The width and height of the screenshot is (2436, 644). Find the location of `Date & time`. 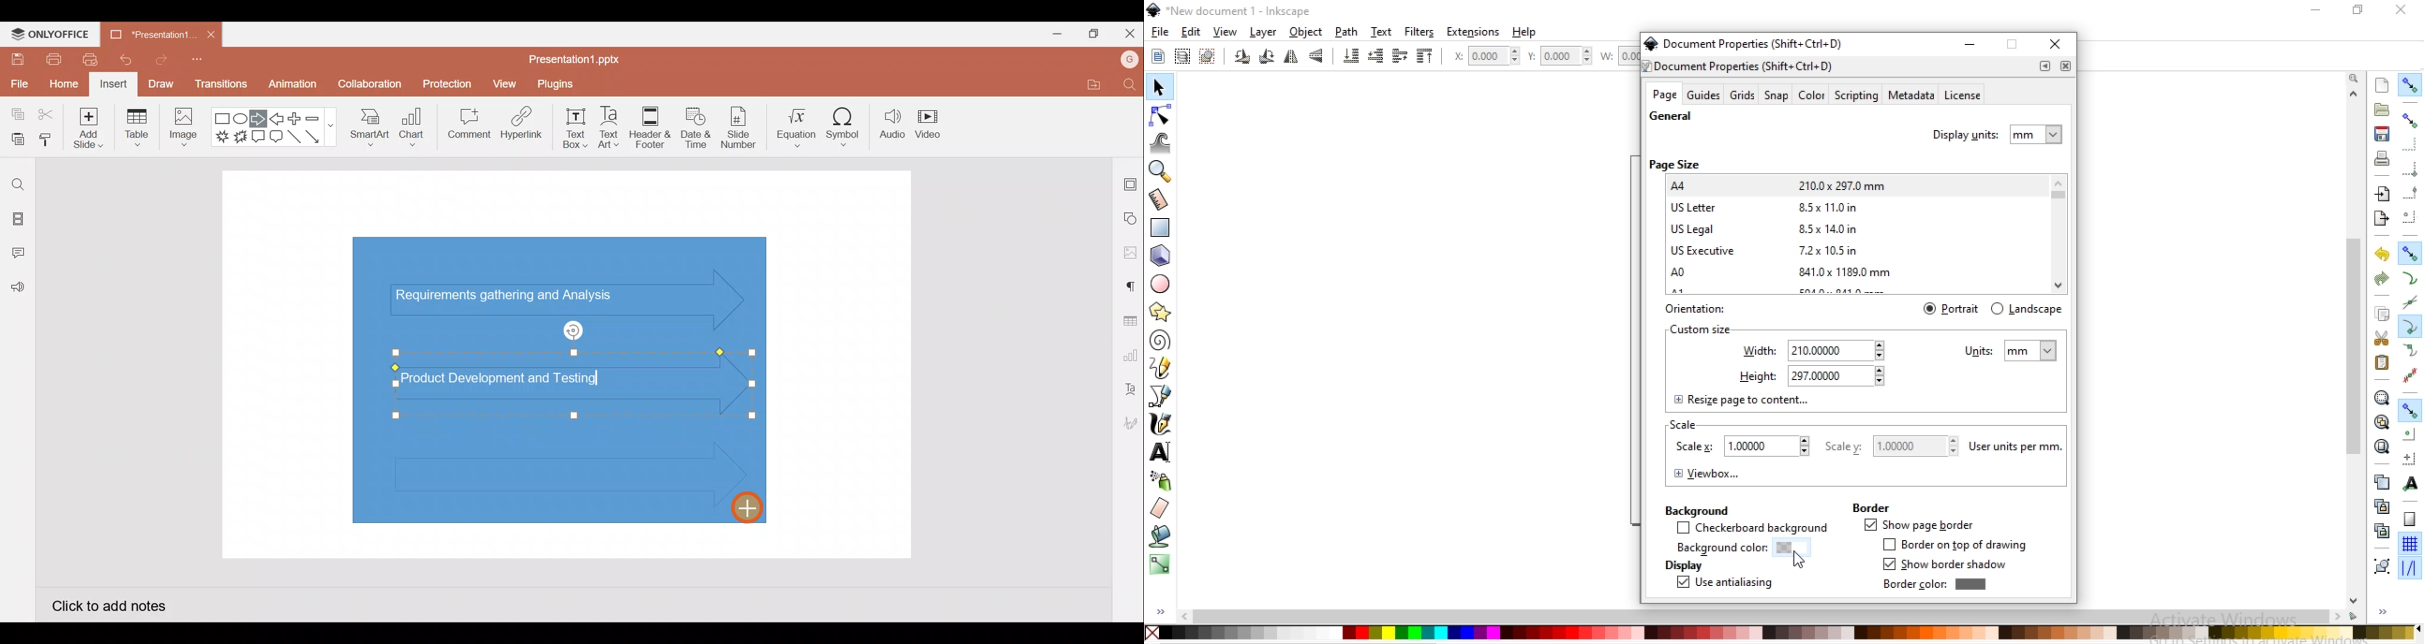

Date & time is located at coordinates (696, 128).